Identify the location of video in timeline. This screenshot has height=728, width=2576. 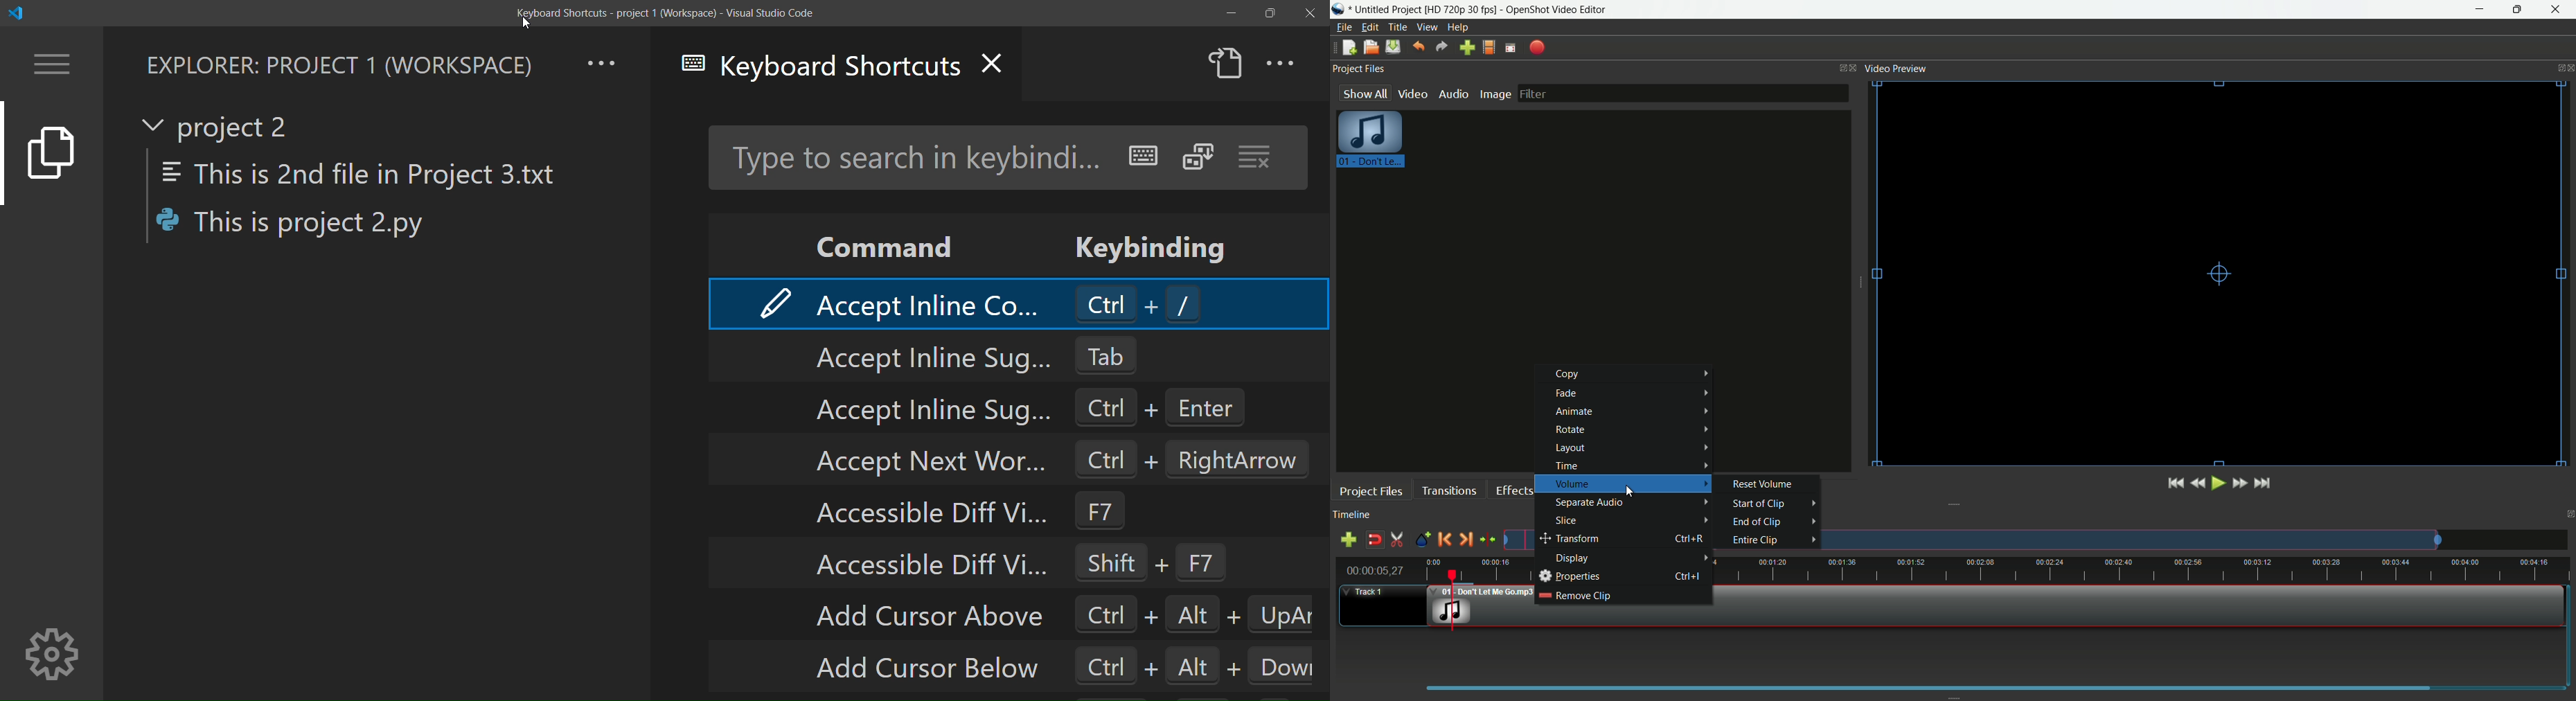
(2102, 606).